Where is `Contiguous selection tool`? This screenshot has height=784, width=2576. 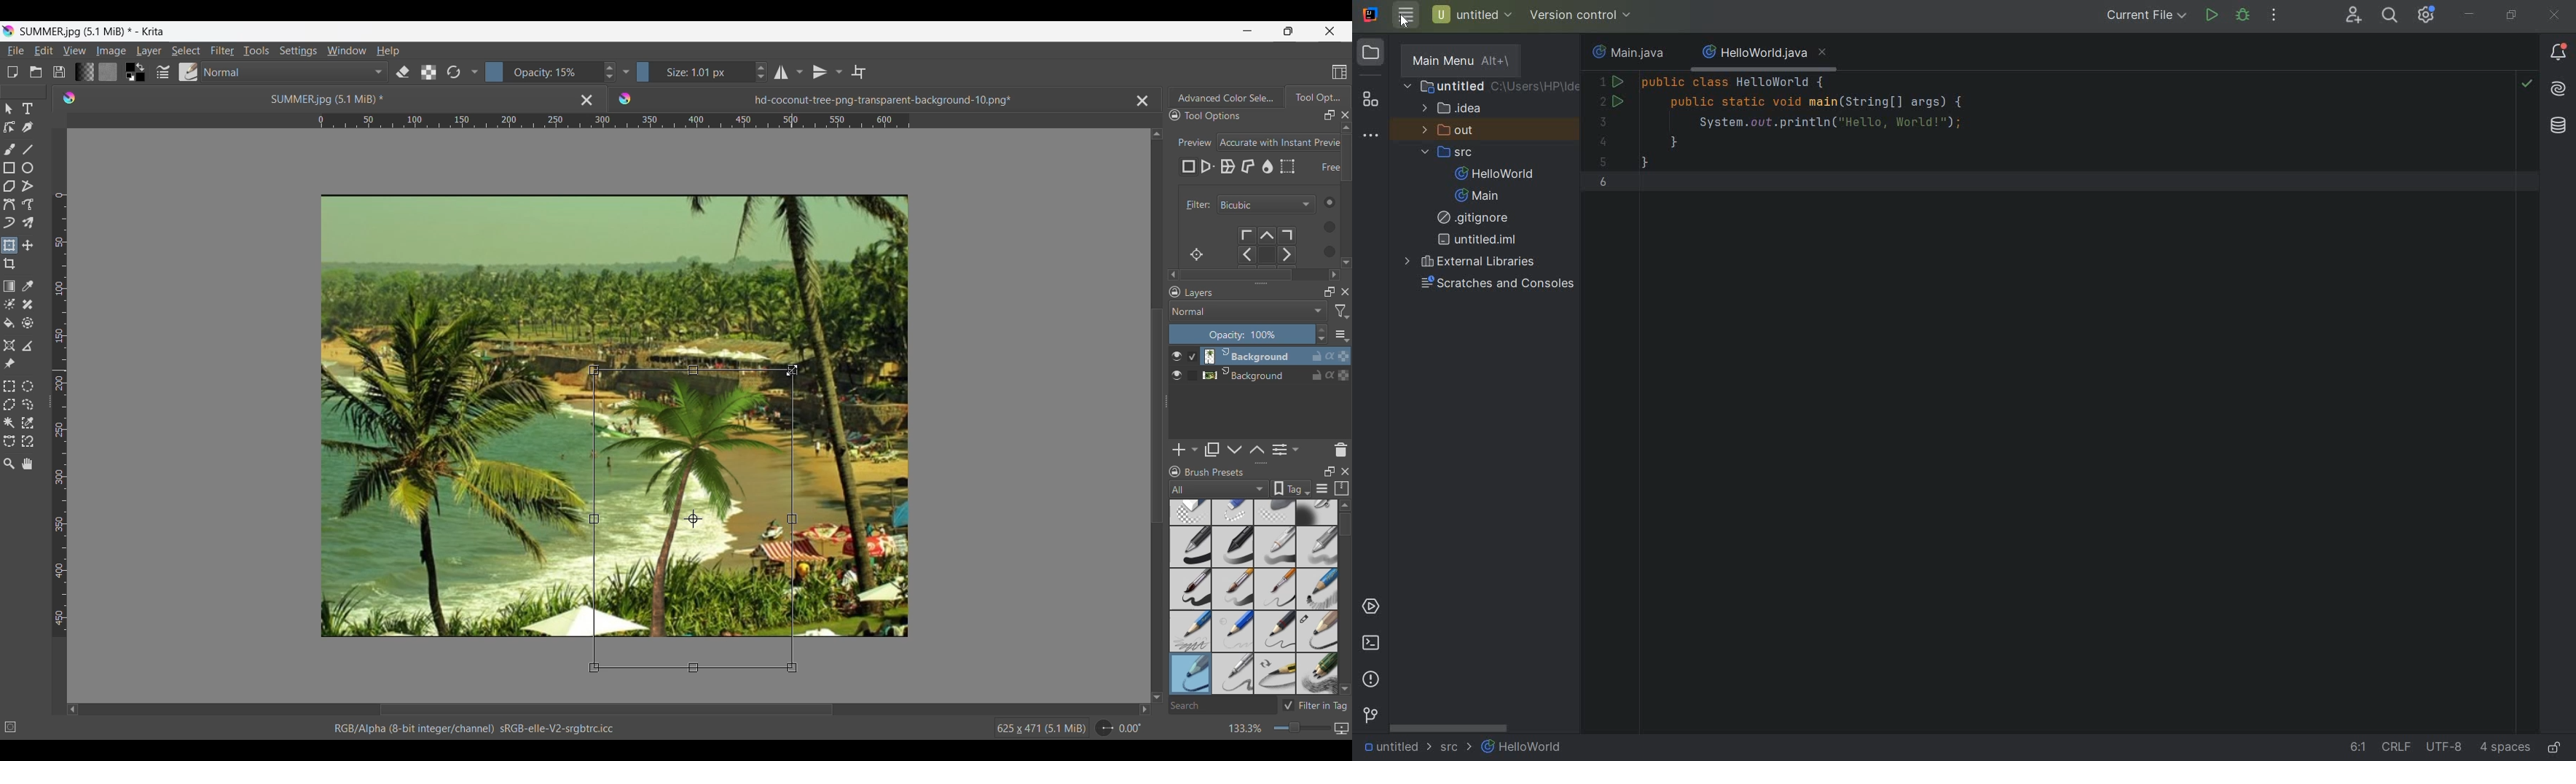 Contiguous selection tool is located at coordinates (9, 423).